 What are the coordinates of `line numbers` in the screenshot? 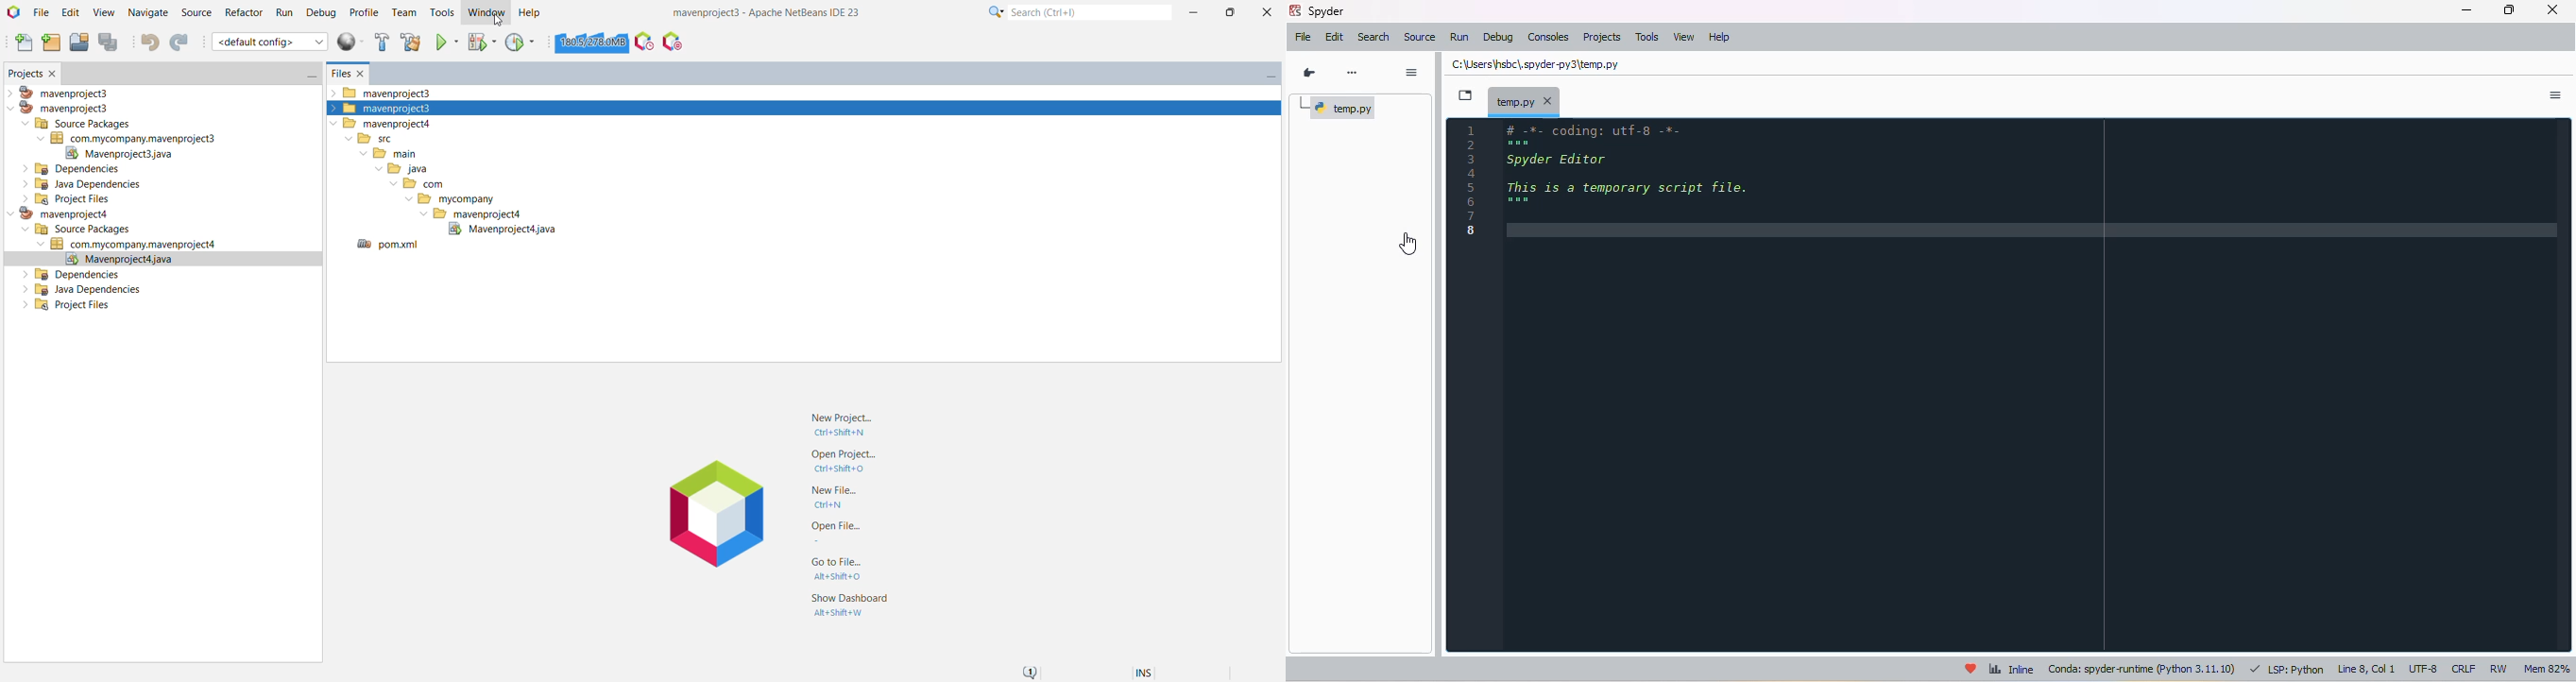 It's located at (1474, 179).